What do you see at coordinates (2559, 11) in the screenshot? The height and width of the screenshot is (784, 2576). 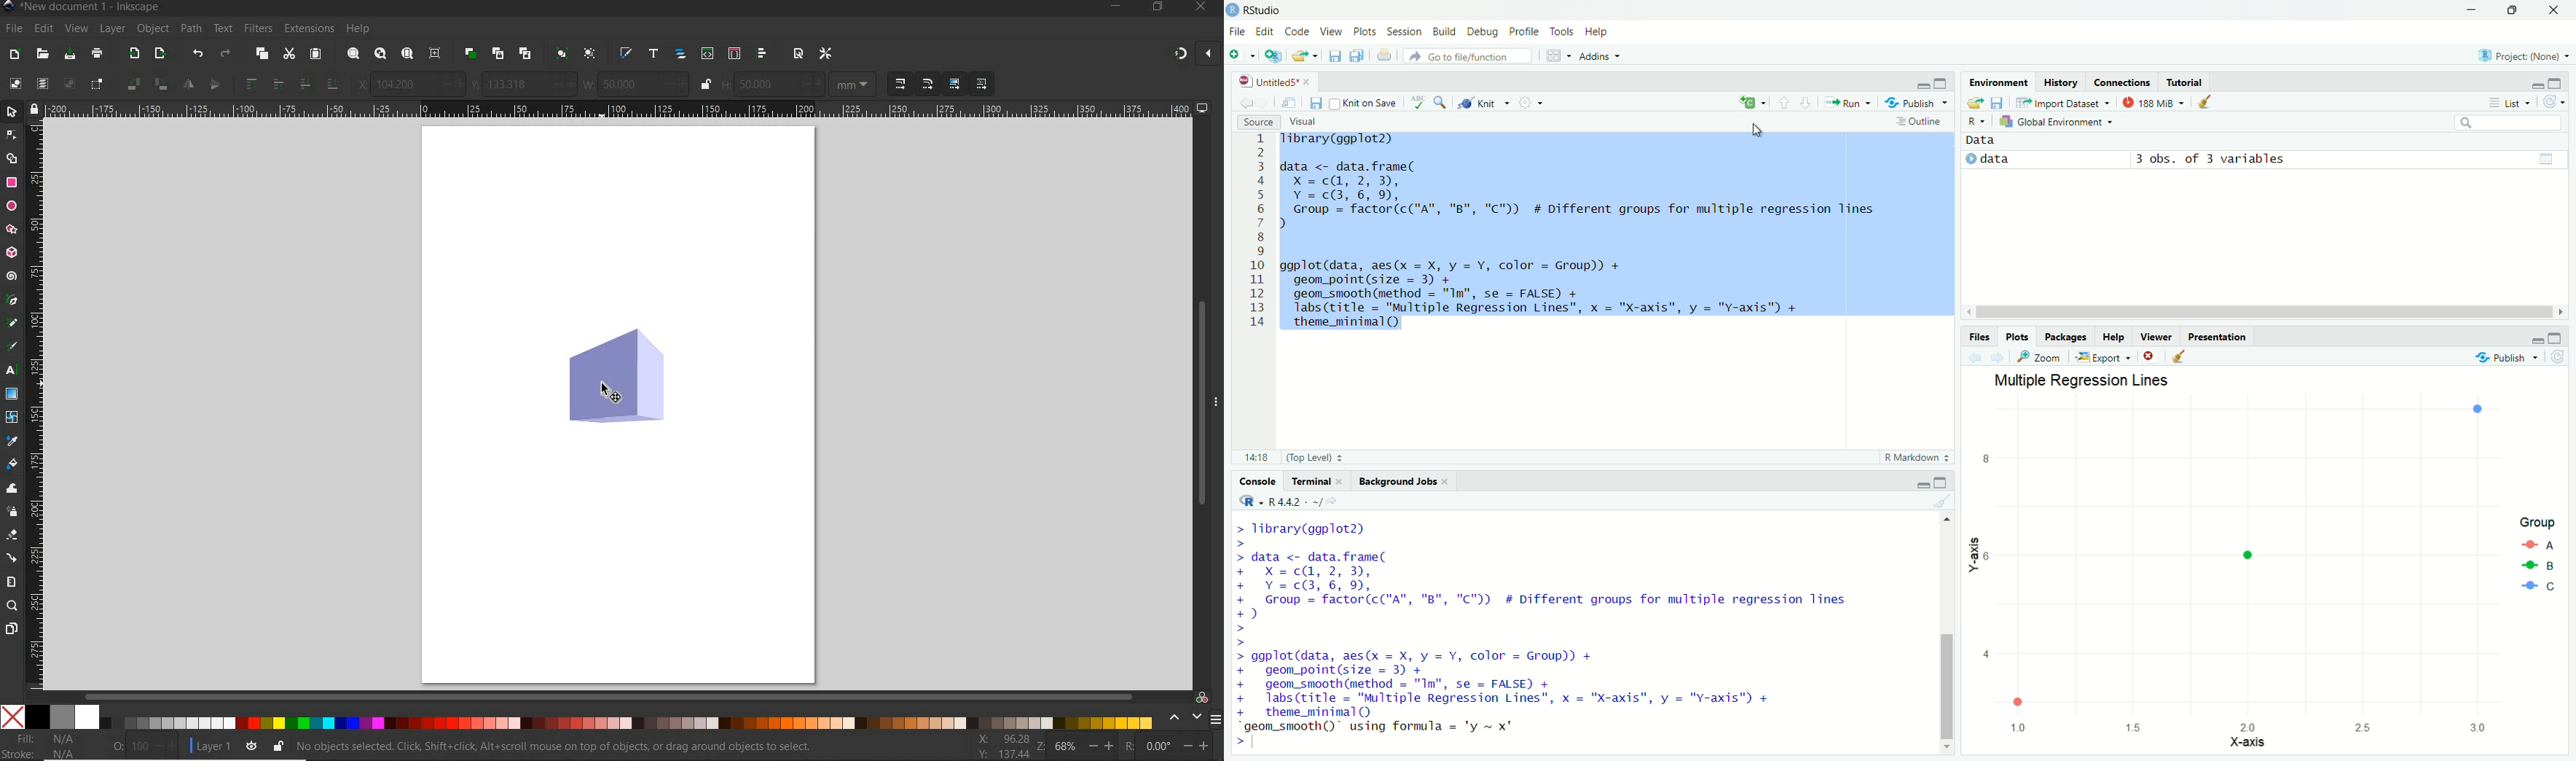 I see `close` at bounding box center [2559, 11].